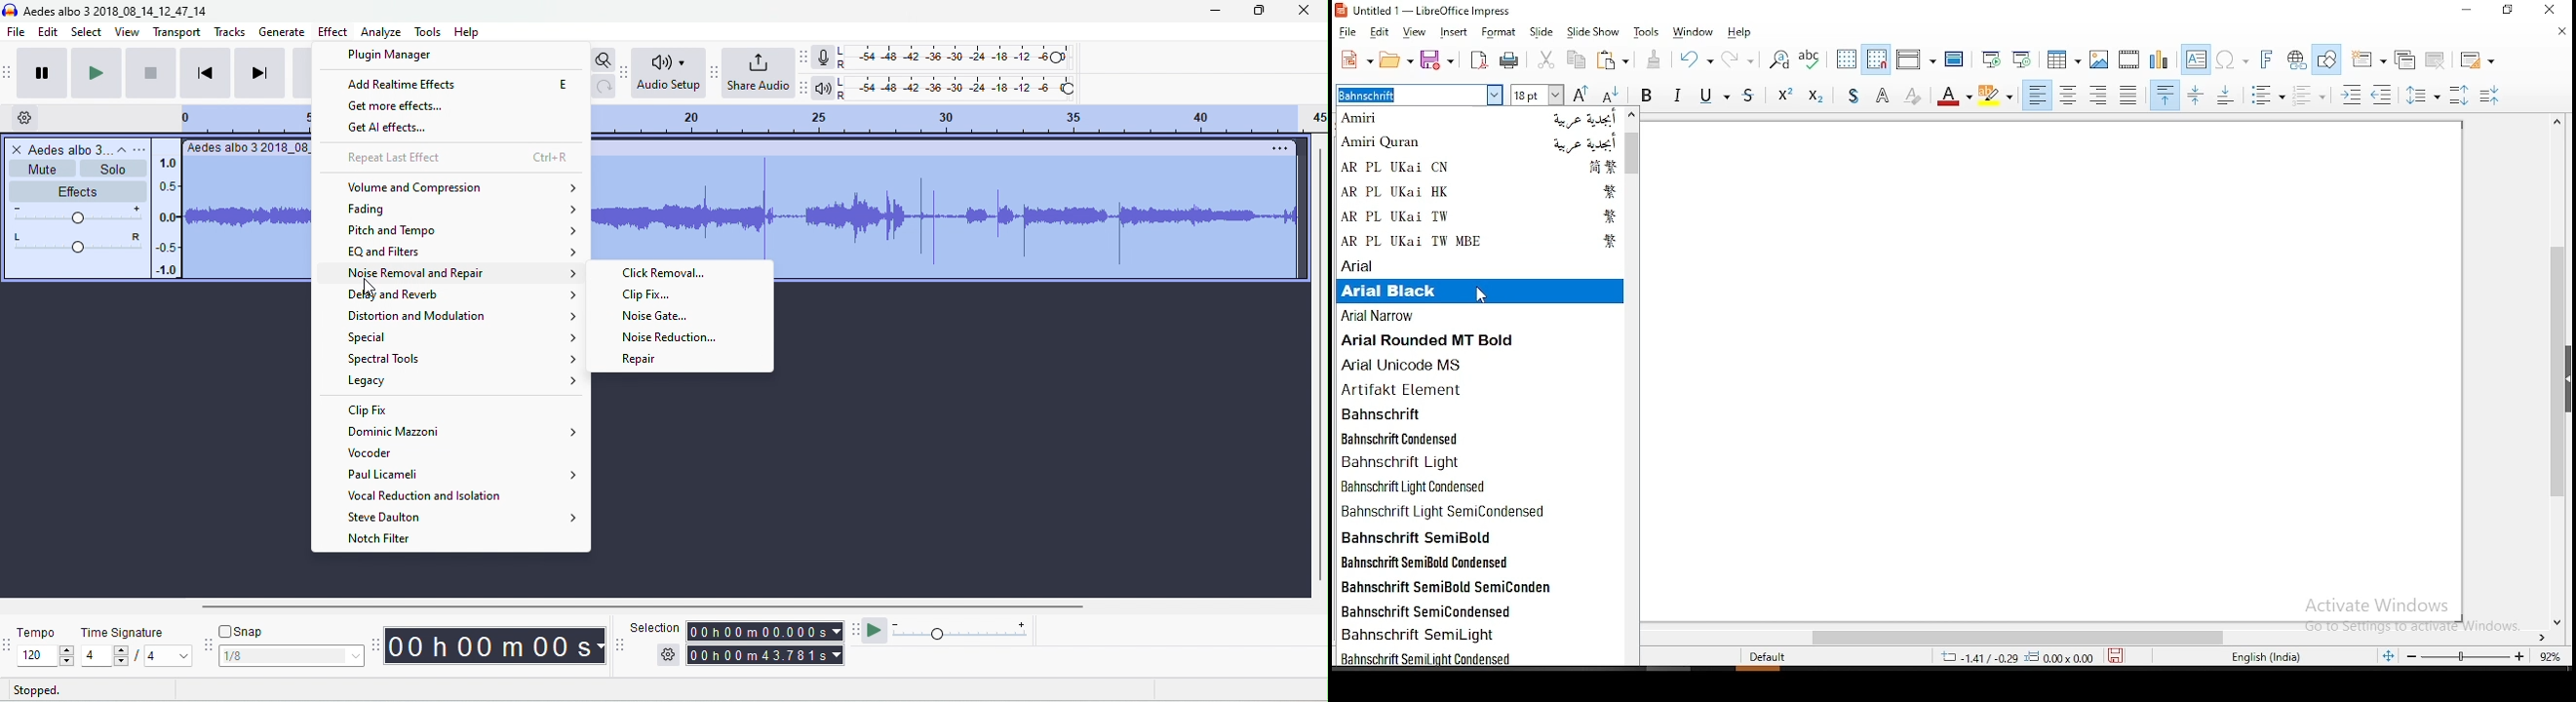 This screenshot has height=728, width=2576. Describe the element at coordinates (964, 58) in the screenshot. I see `recording level` at that location.